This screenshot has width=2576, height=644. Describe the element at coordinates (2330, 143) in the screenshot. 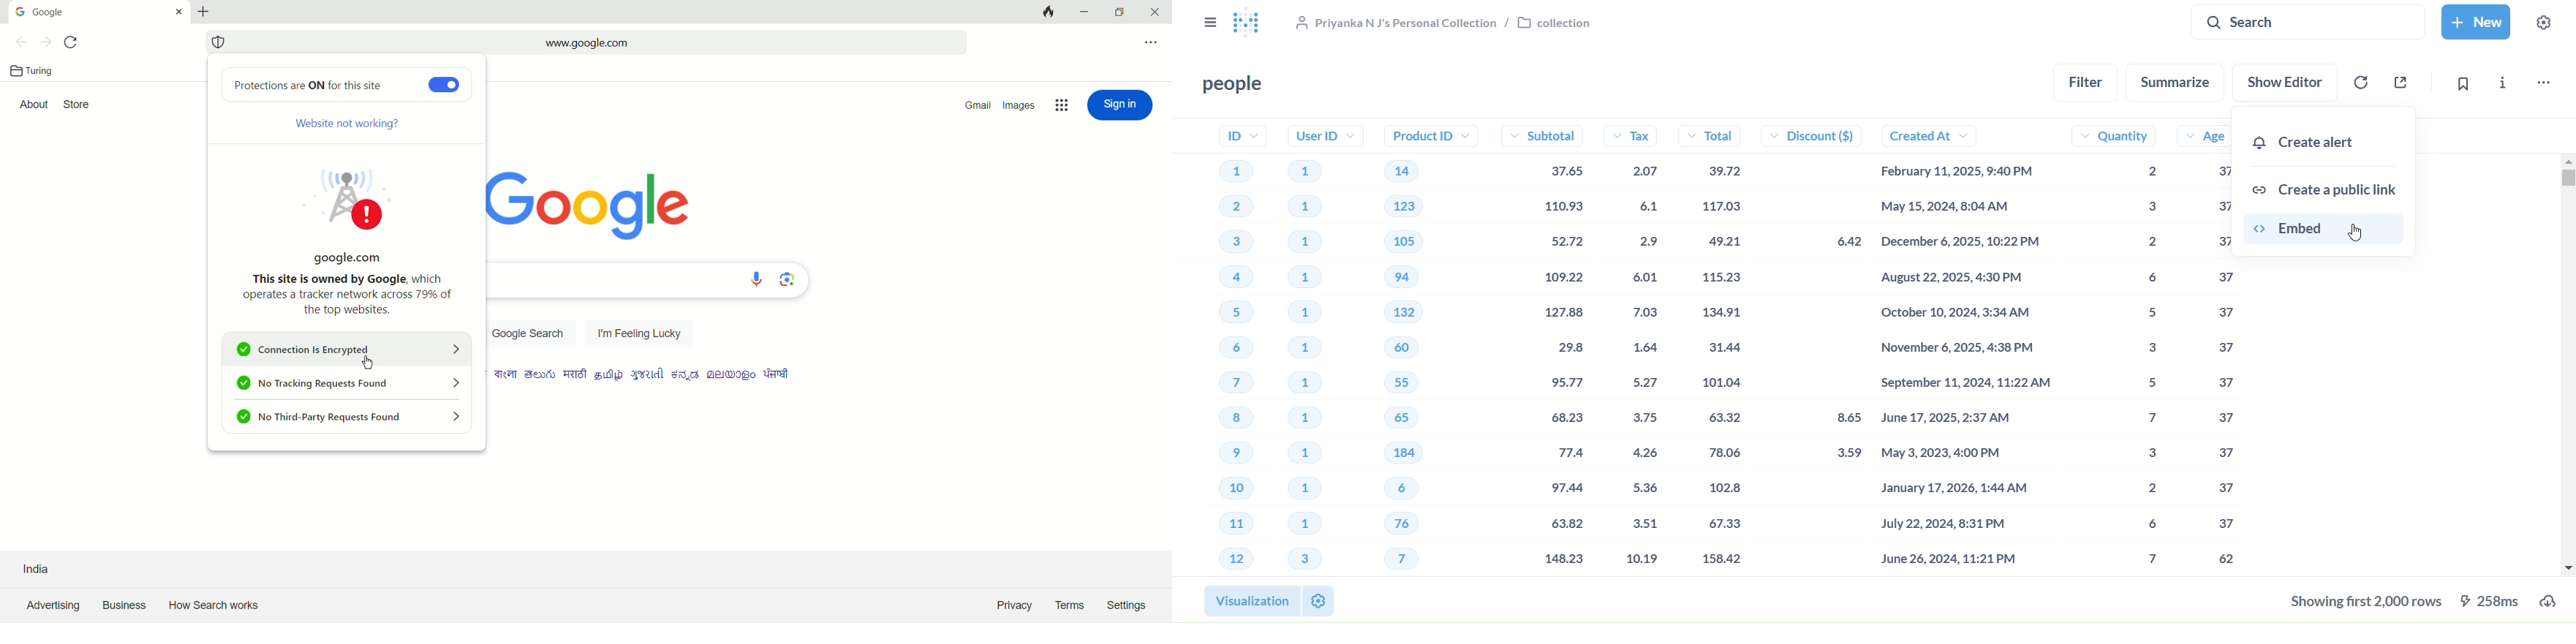

I see `create alert` at that location.